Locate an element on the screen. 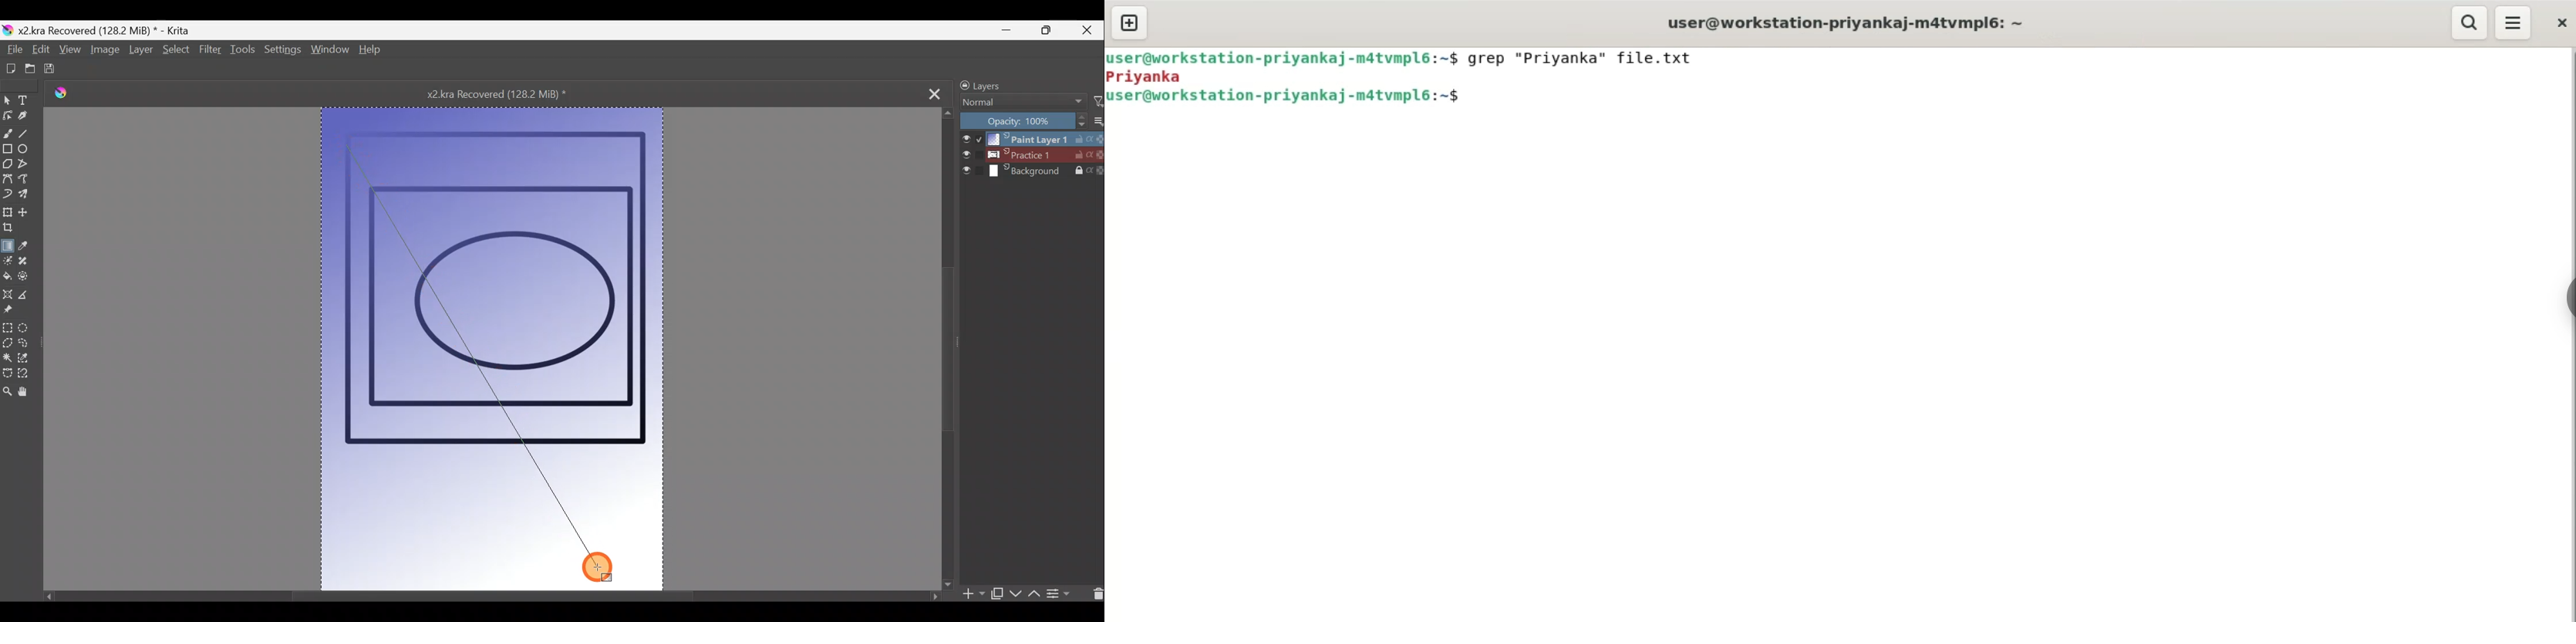 Image resolution: width=2576 pixels, height=644 pixels. Fill a contiguous area of colour with colour/fill a selection is located at coordinates (7, 278).